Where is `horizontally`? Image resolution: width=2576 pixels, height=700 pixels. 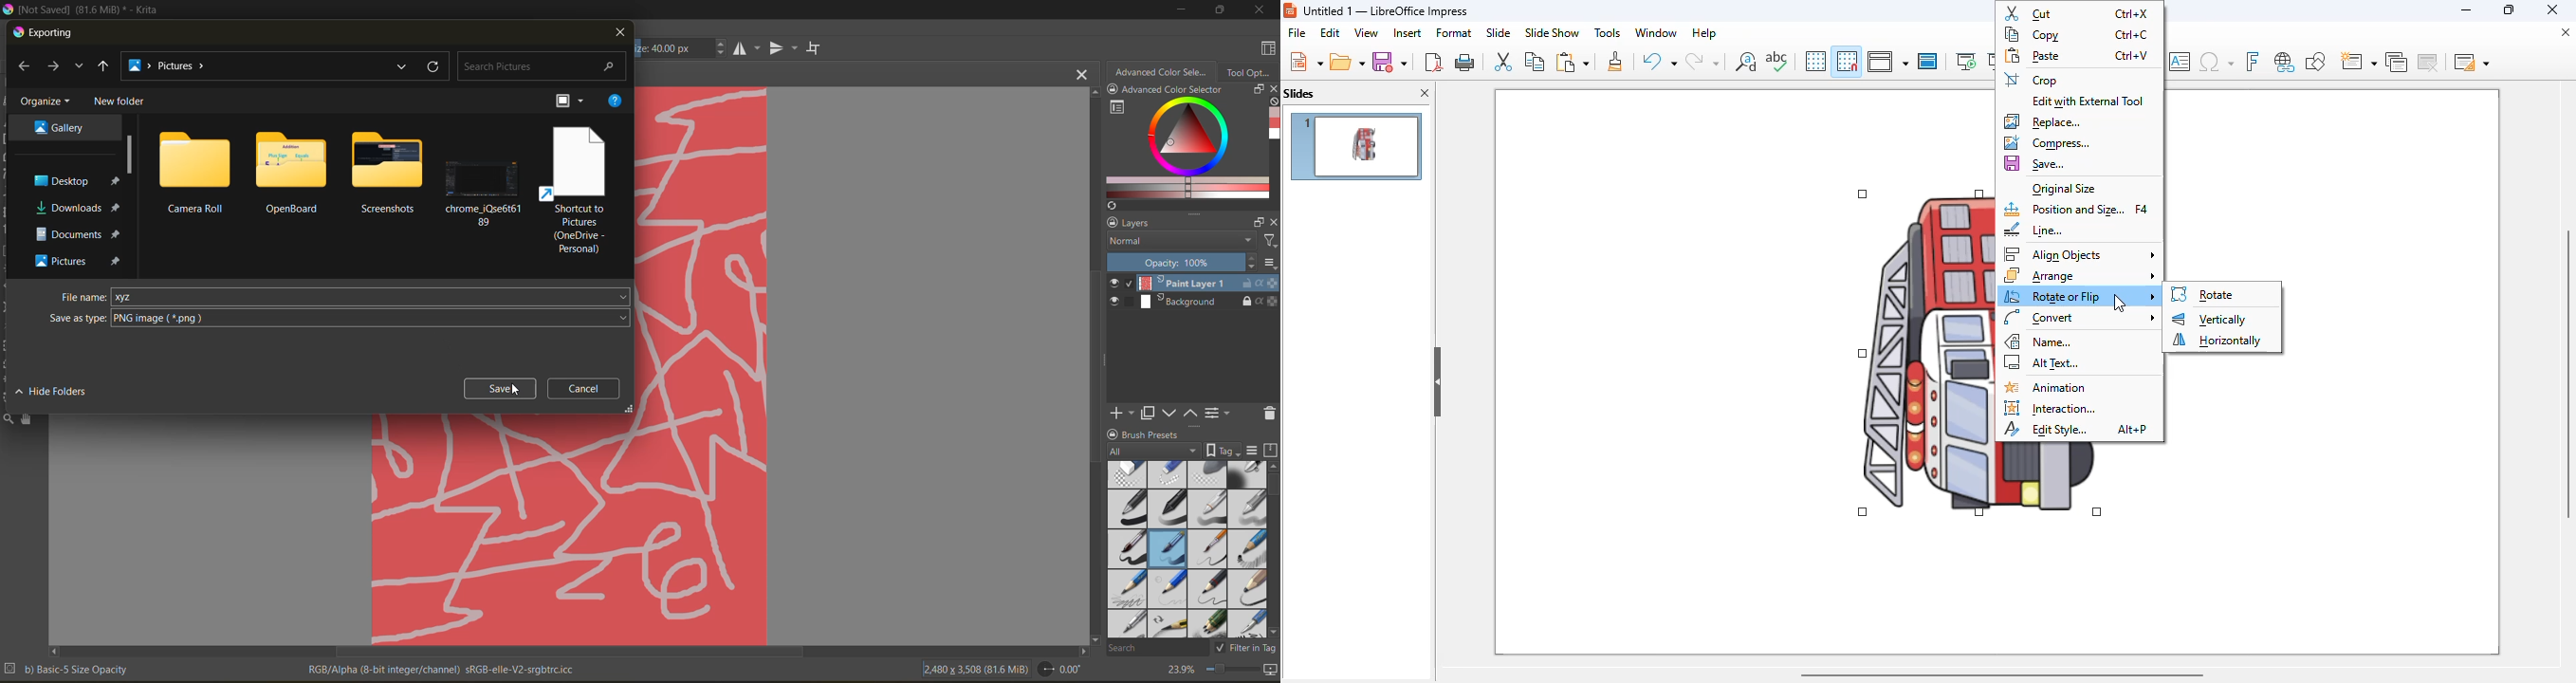
horizontally is located at coordinates (2217, 340).